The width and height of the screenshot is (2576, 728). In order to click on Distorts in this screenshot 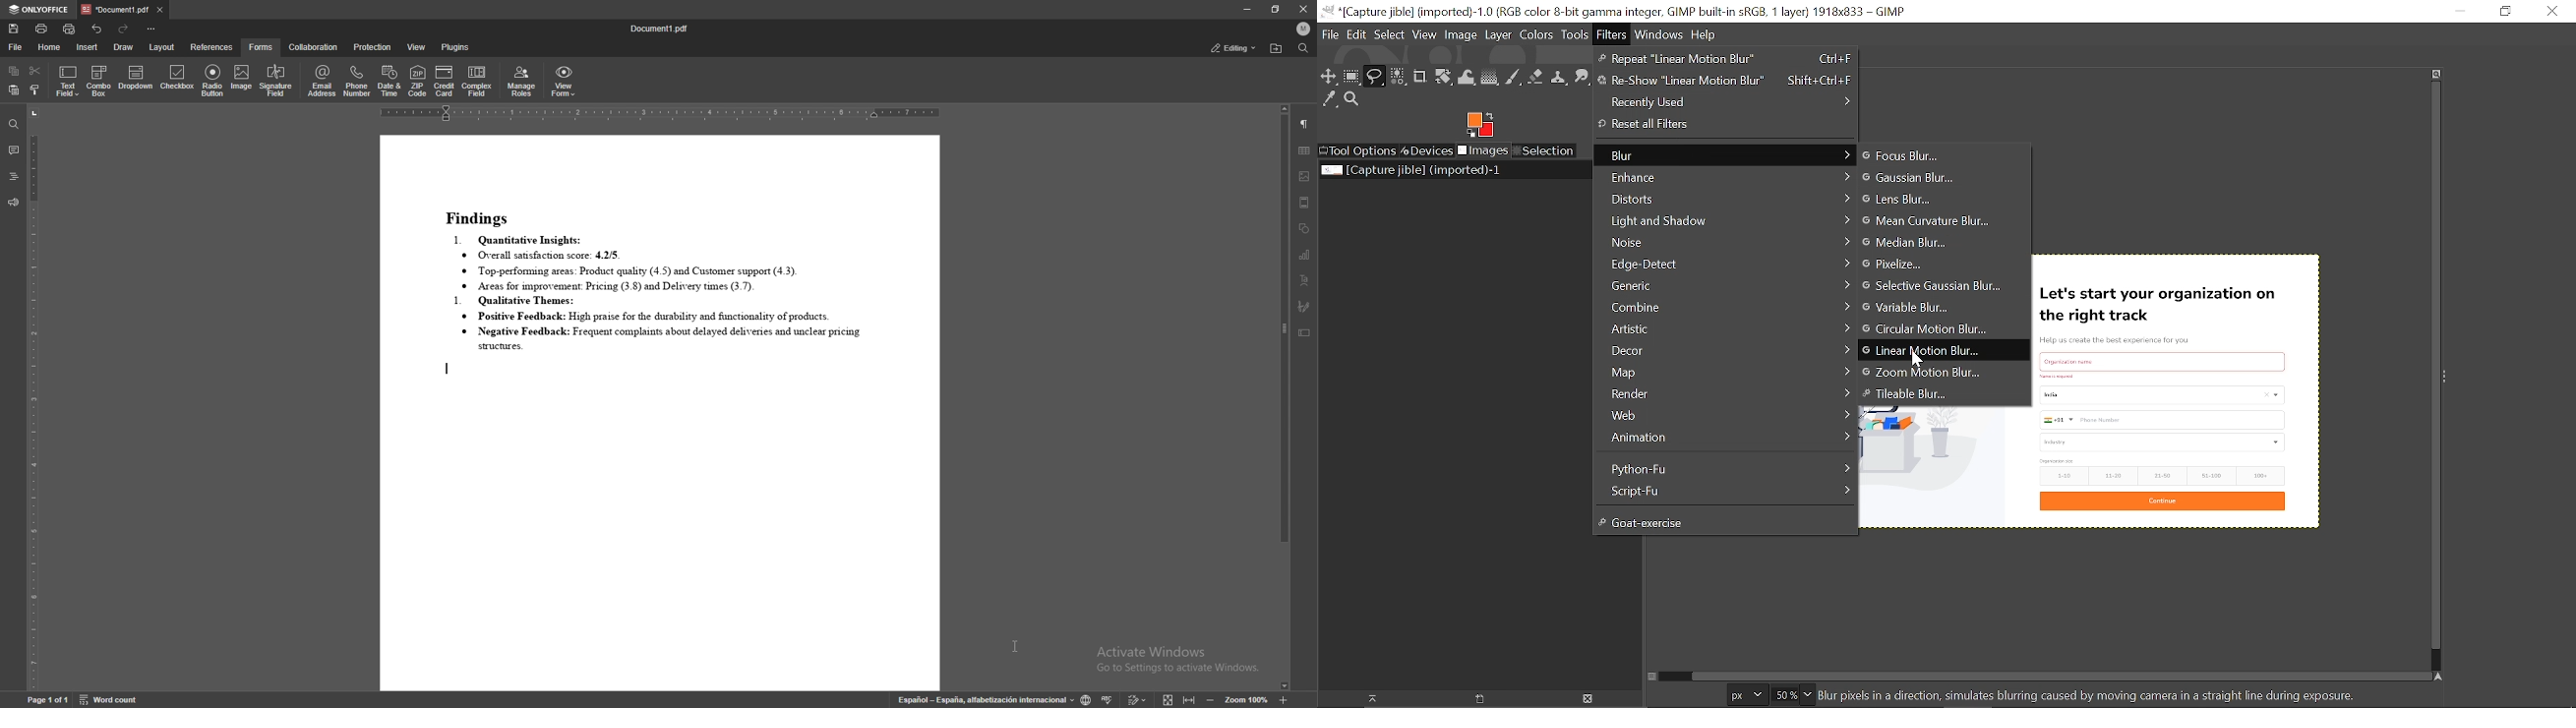, I will do `click(1725, 199)`.